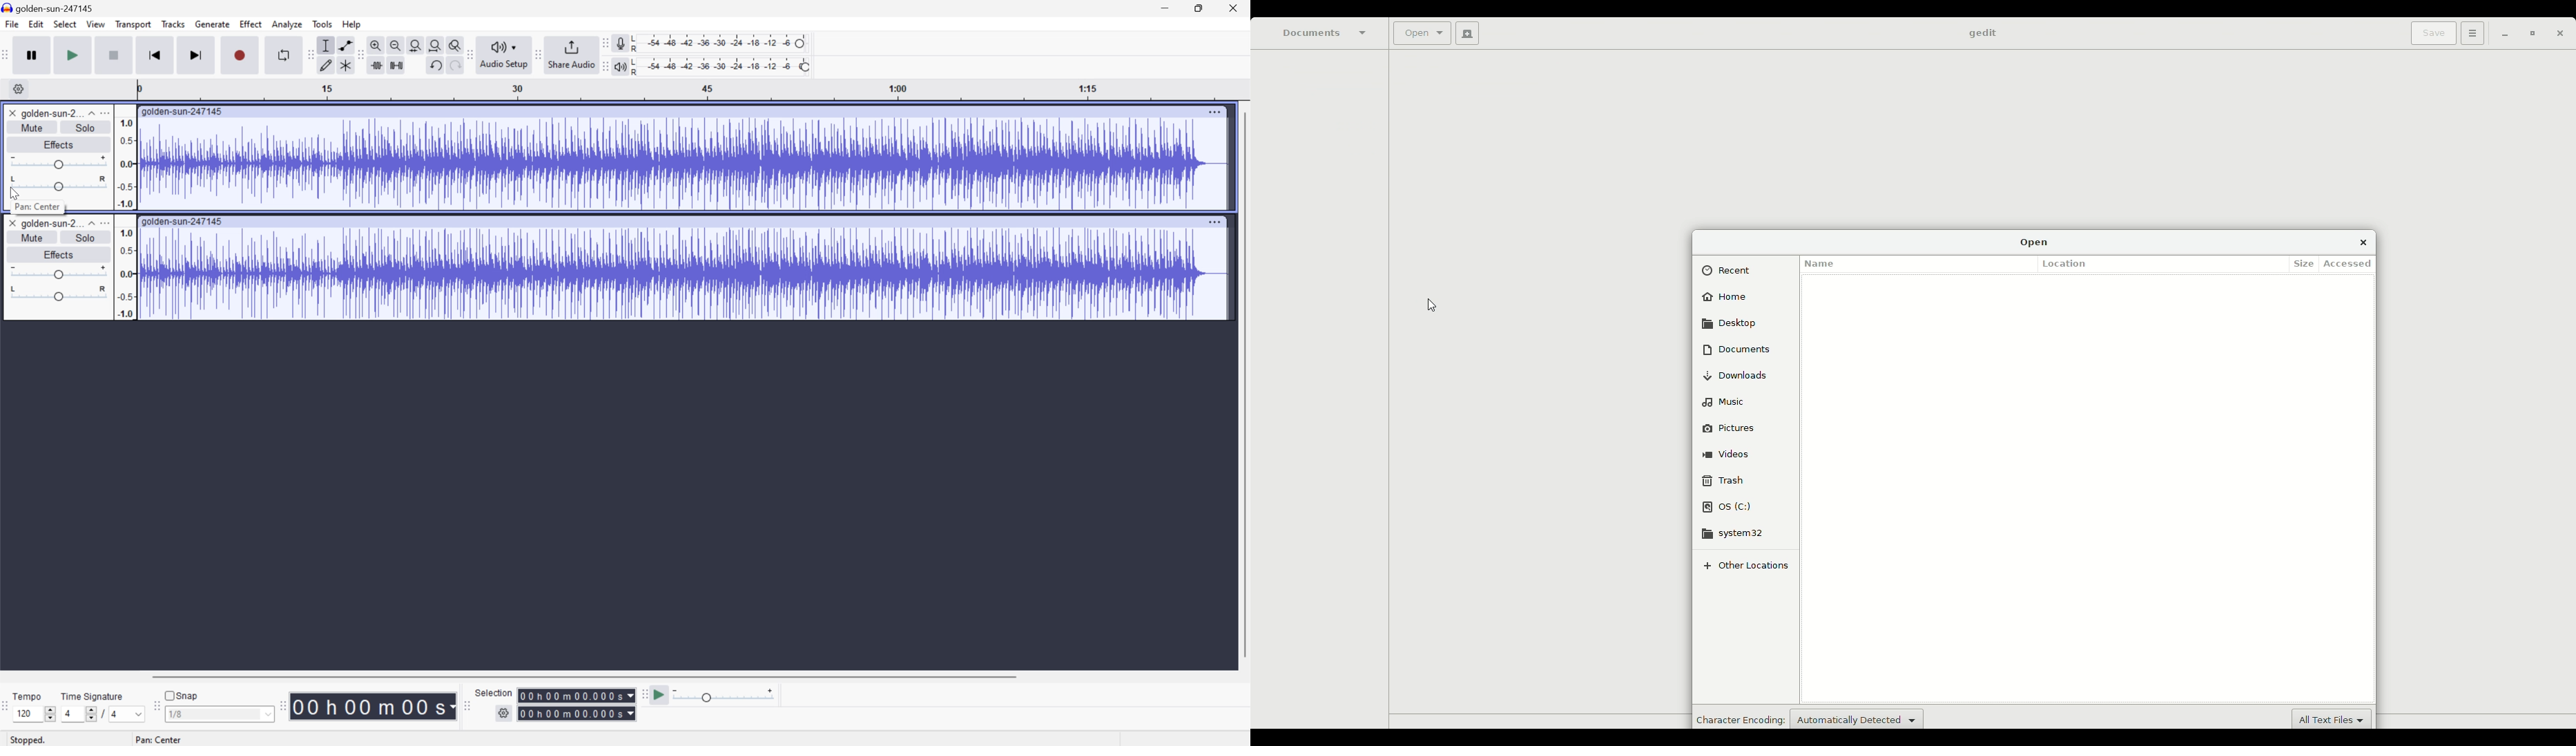 Image resolution: width=2576 pixels, height=756 pixels. What do you see at coordinates (220, 714) in the screenshot?
I see `1/8` at bounding box center [220, 714].